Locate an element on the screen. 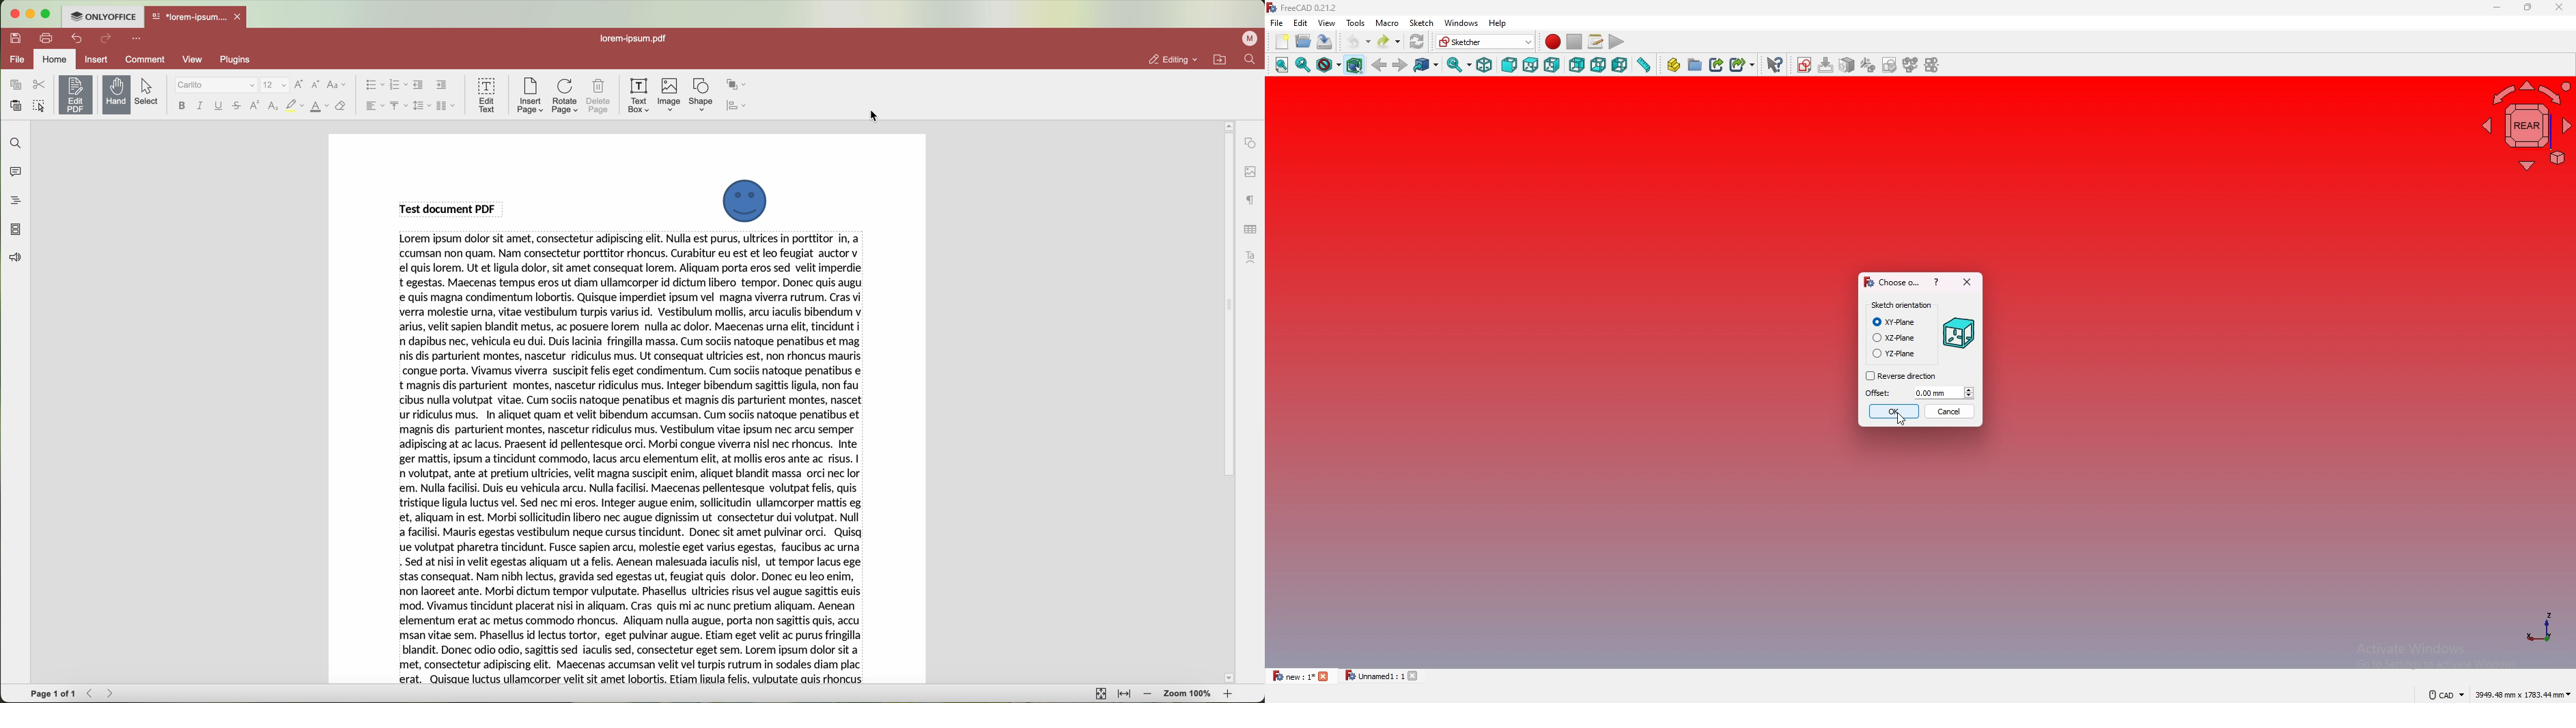 The width and height of the screenshot is (2576, 728). horizontal align is located at coordinates (373, 105).